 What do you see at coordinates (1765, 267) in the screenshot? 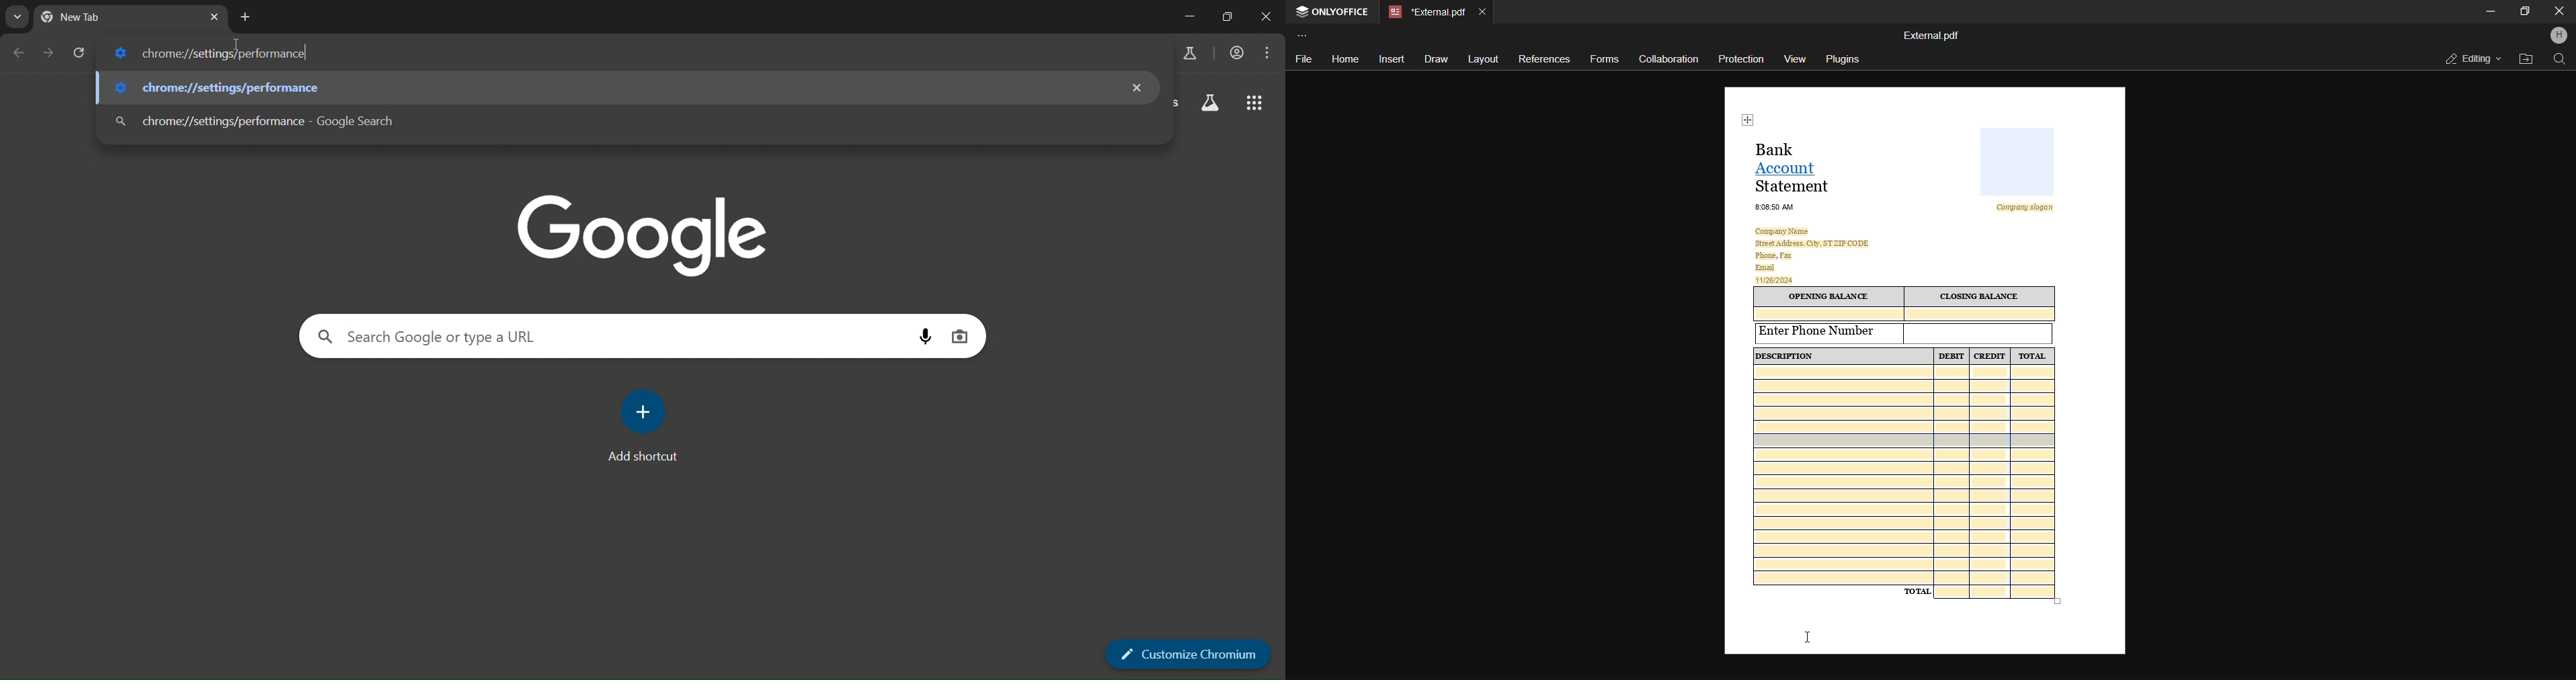
I see `Email` at bounding box center [1765, 267].